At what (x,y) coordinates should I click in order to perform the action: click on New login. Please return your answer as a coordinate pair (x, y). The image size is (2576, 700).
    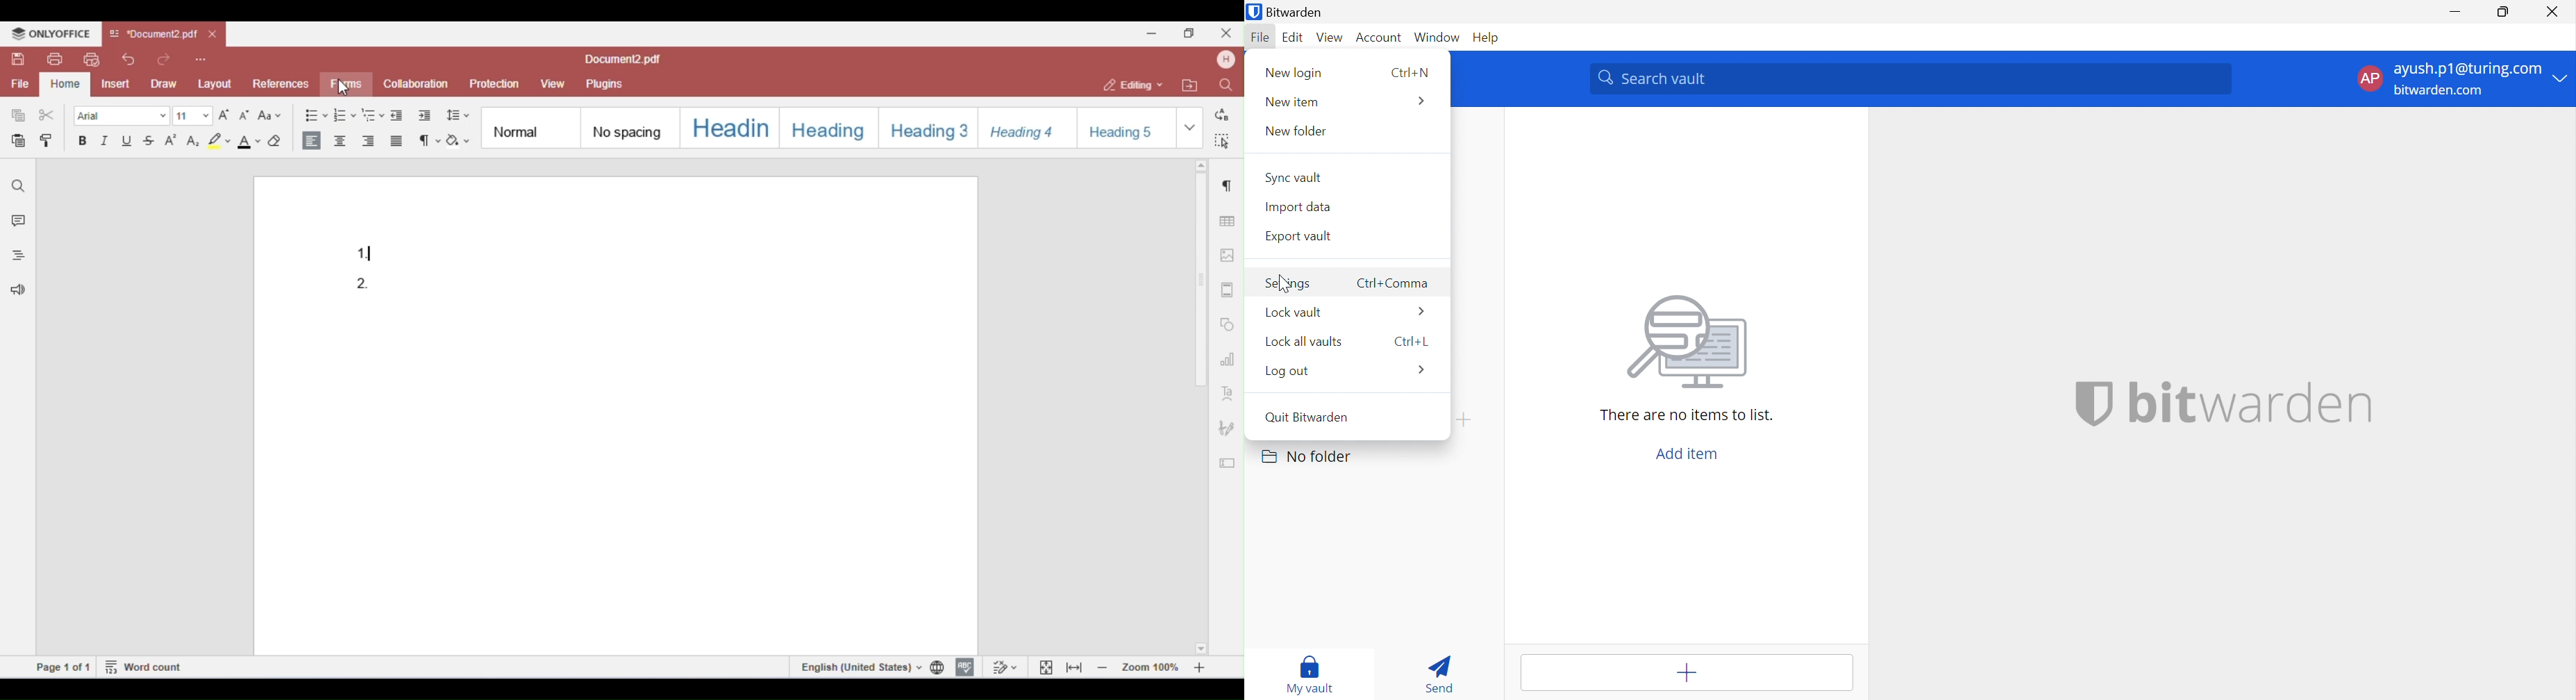
    Looking at the image, I should click on (1295, 72).